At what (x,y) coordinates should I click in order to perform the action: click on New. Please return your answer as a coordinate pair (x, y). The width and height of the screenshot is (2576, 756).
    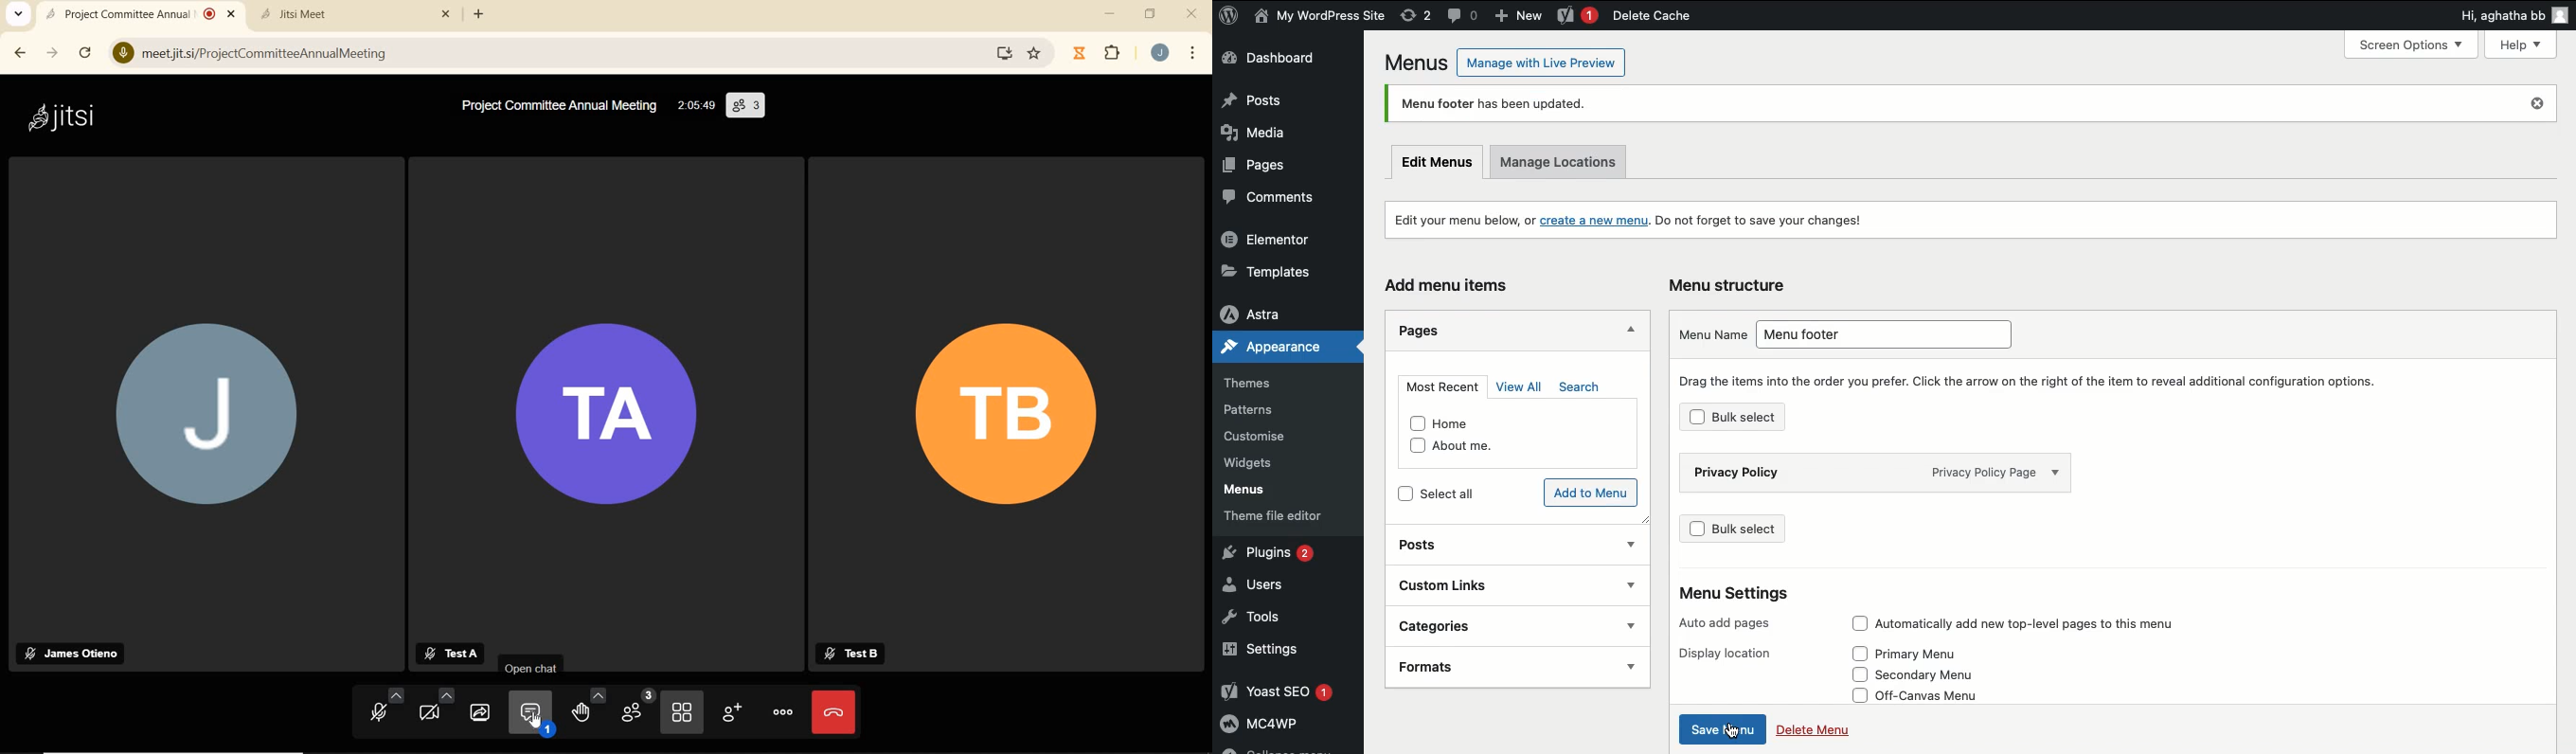
    Looking at the image, I should click on (1522, 17).